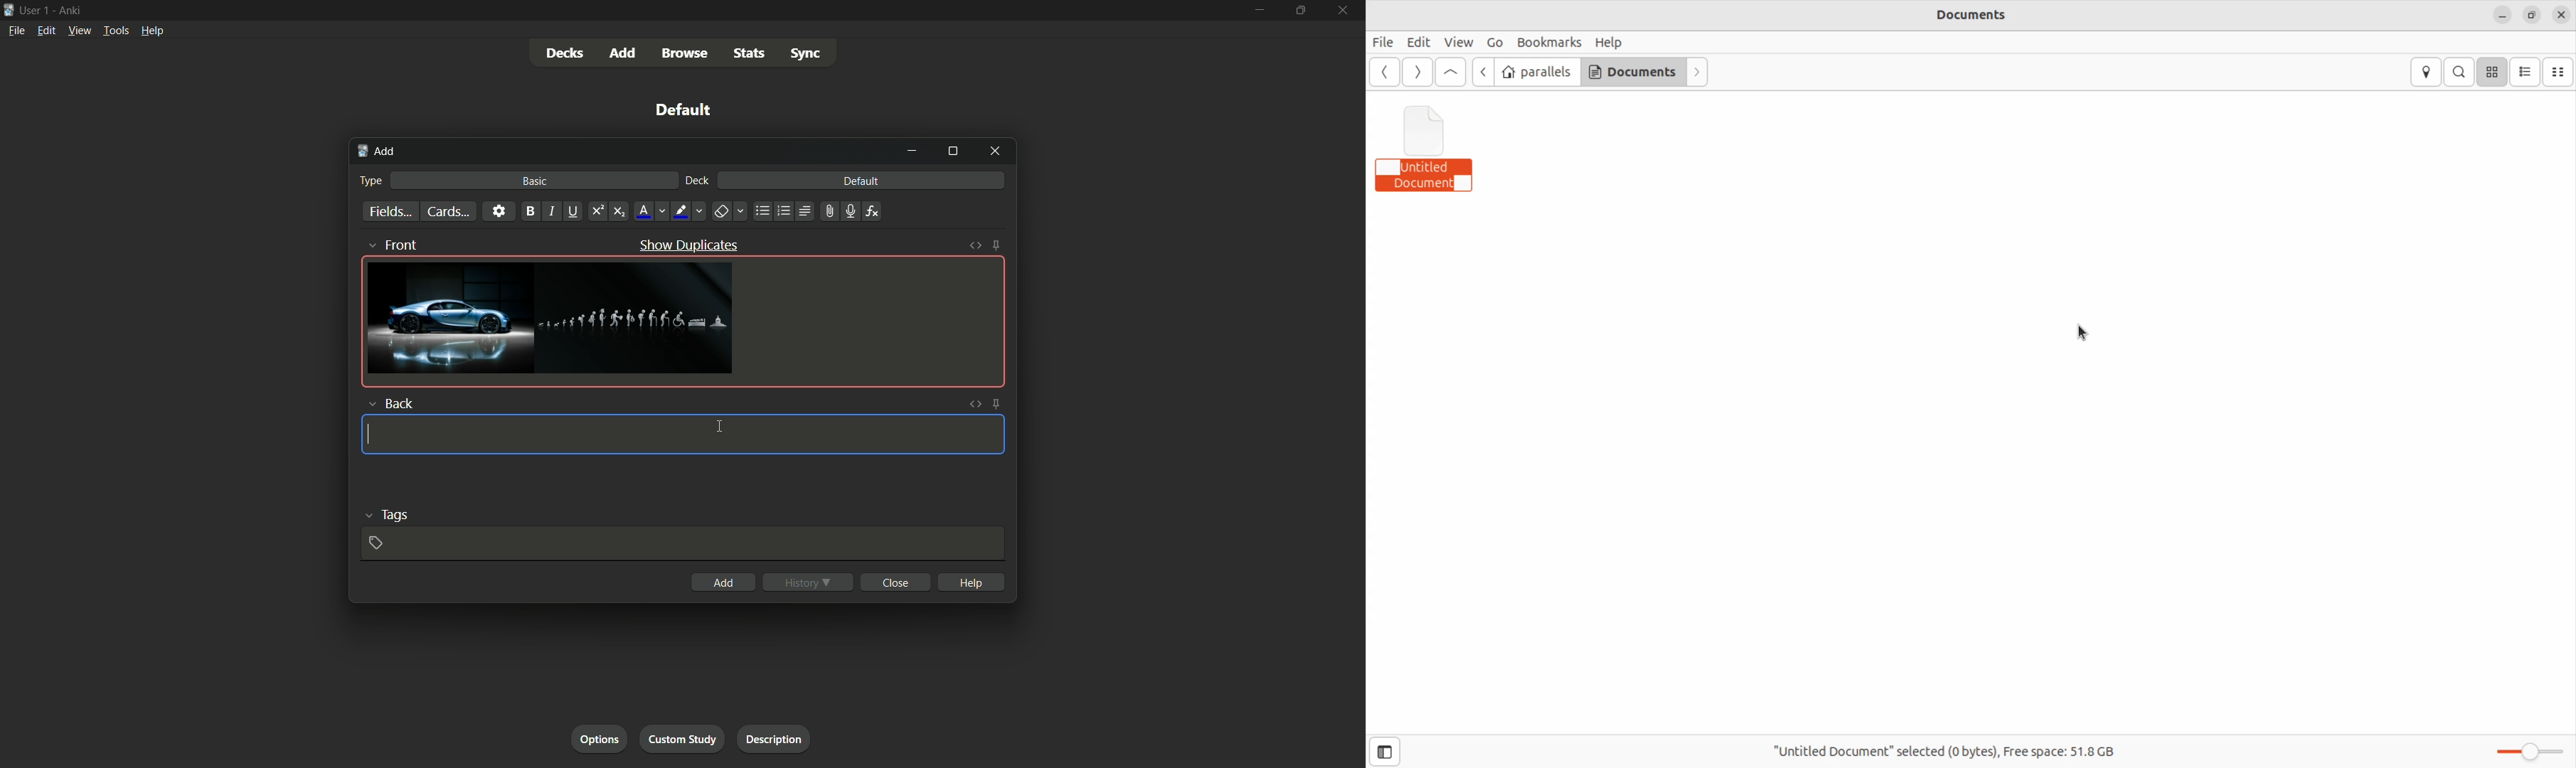 The width and height of the screenshot is (2576, 784). Describe the element at coordinates (371, 180) in the screenshot. I see `type` at that location.